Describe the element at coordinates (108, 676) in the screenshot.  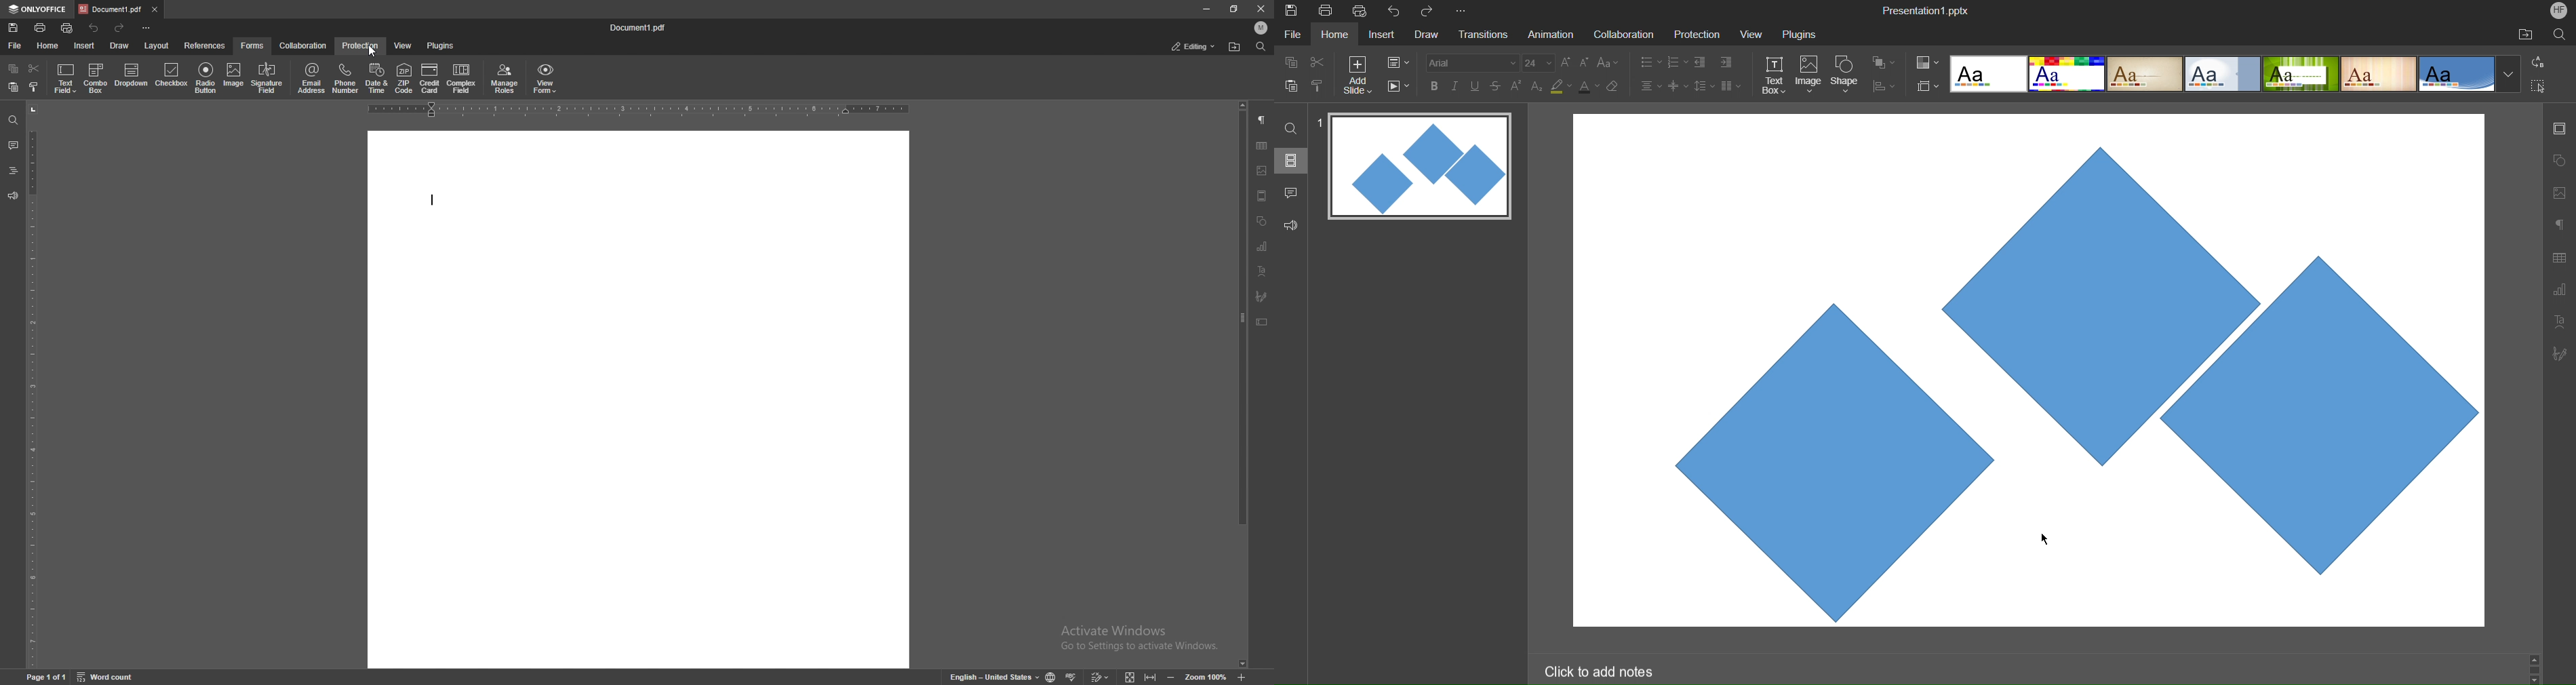
I see `word count` at that location.